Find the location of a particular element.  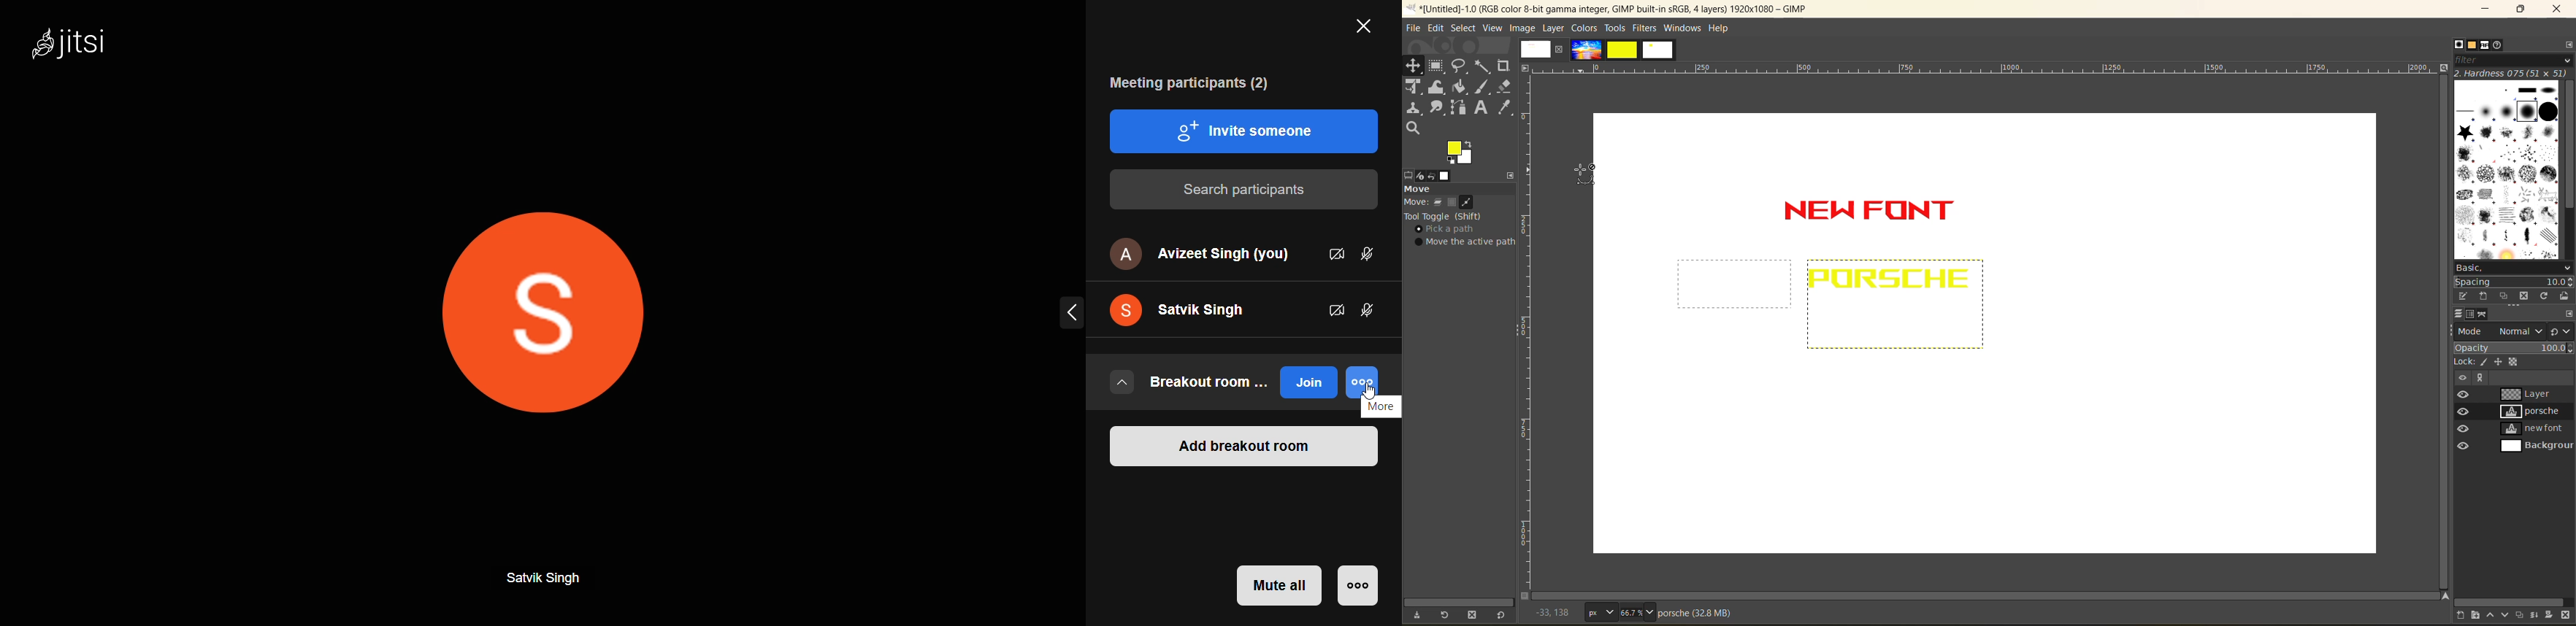

display picture is located at coordinates (559, 314).